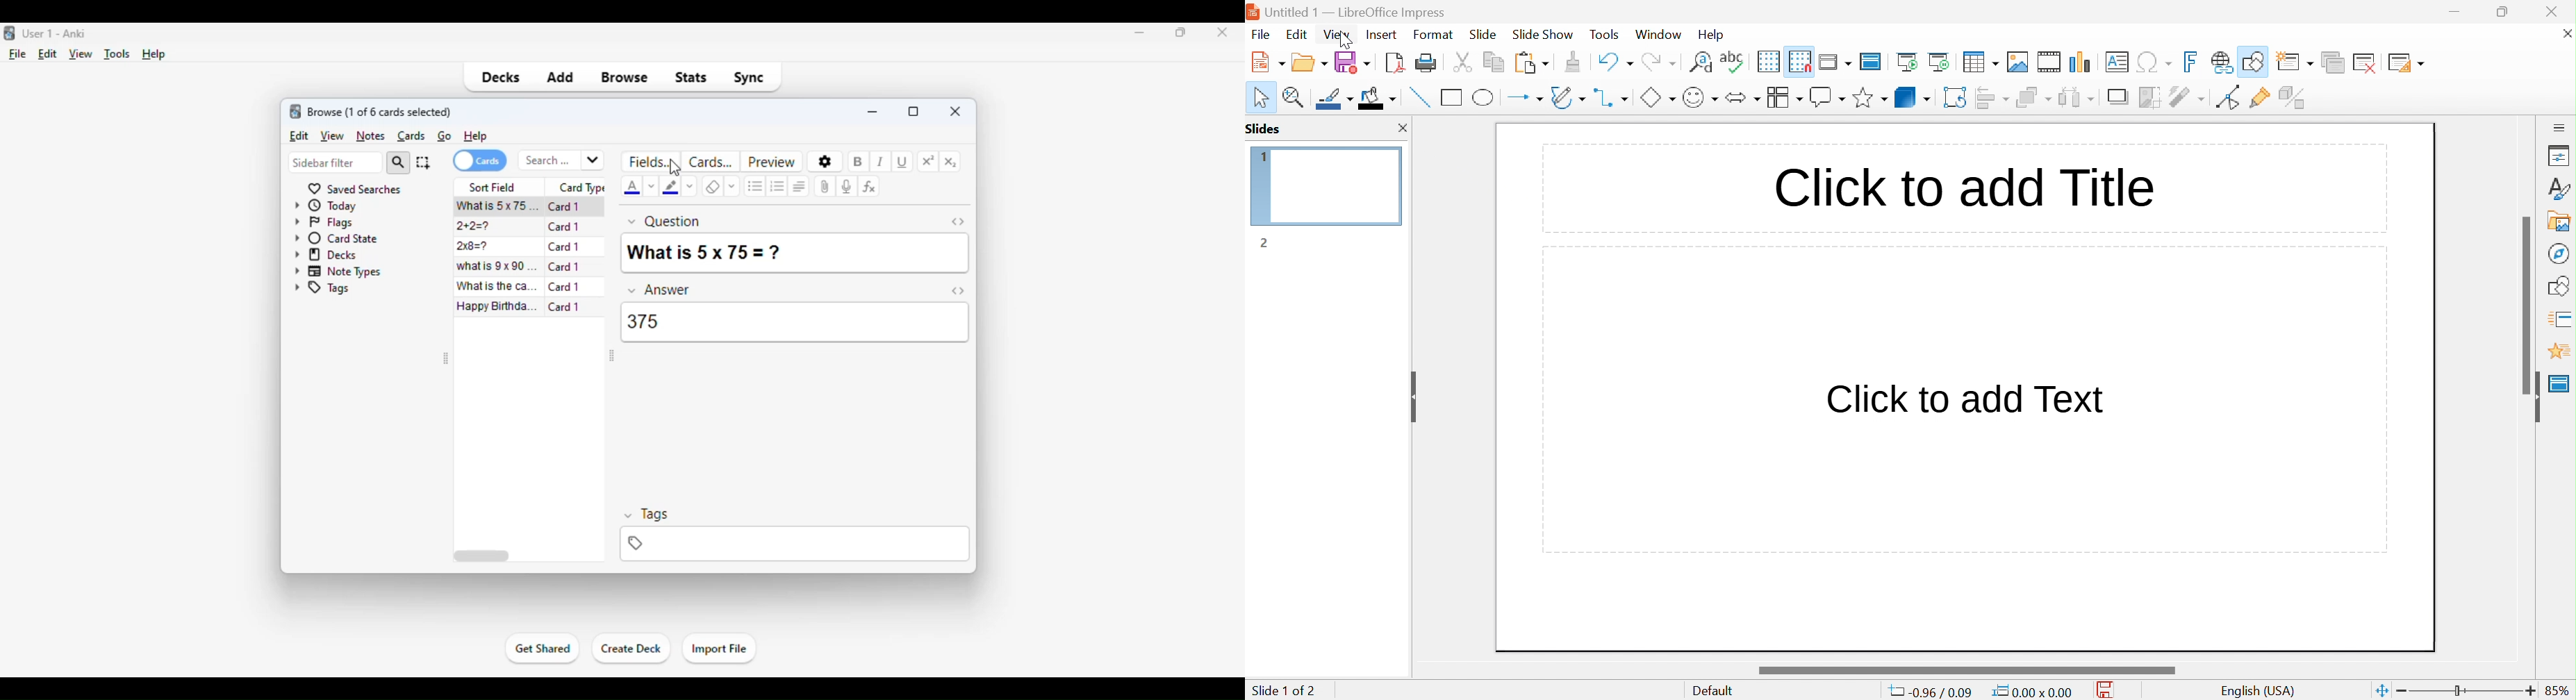 This screenshot has height=700, width=2576. Describe the element at coordinates (499, 78) in the screenshot. I see `decks` at that location.